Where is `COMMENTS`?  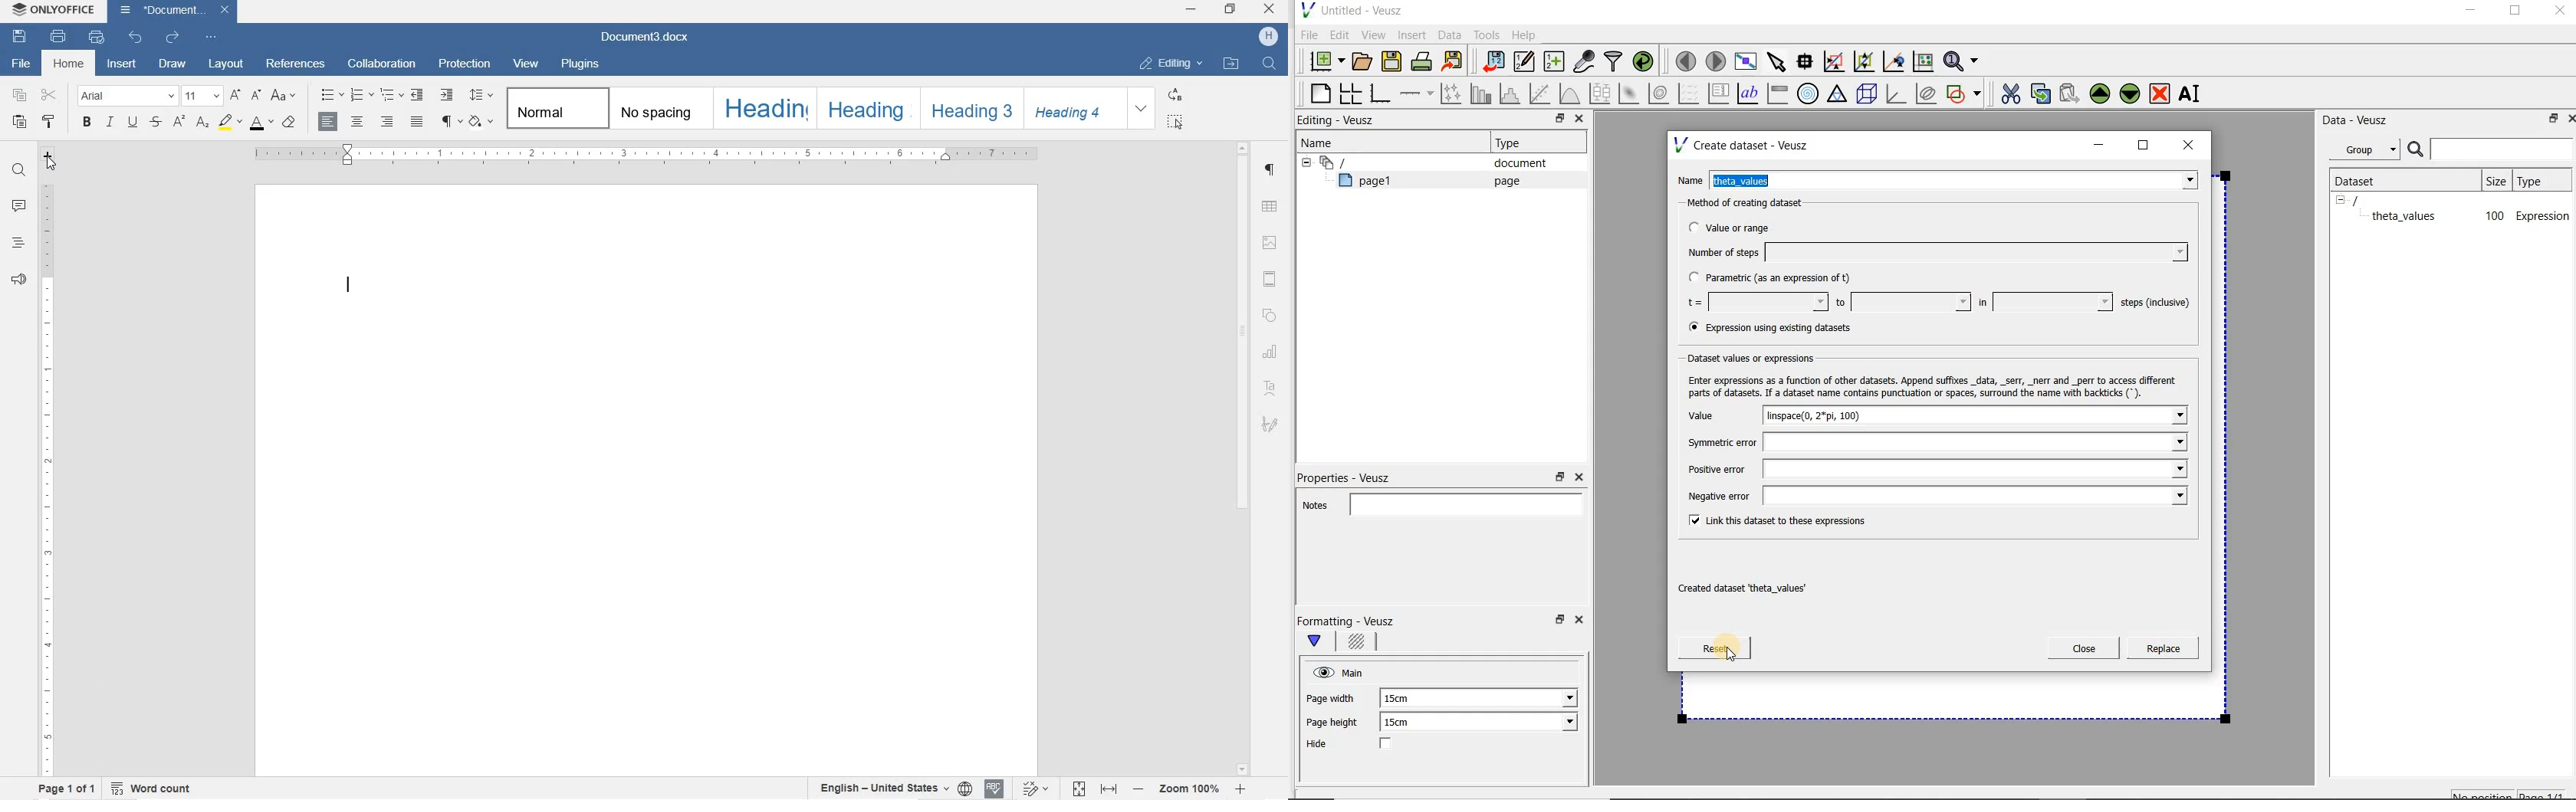 COMMENTS is located at coordinates (17, 205).